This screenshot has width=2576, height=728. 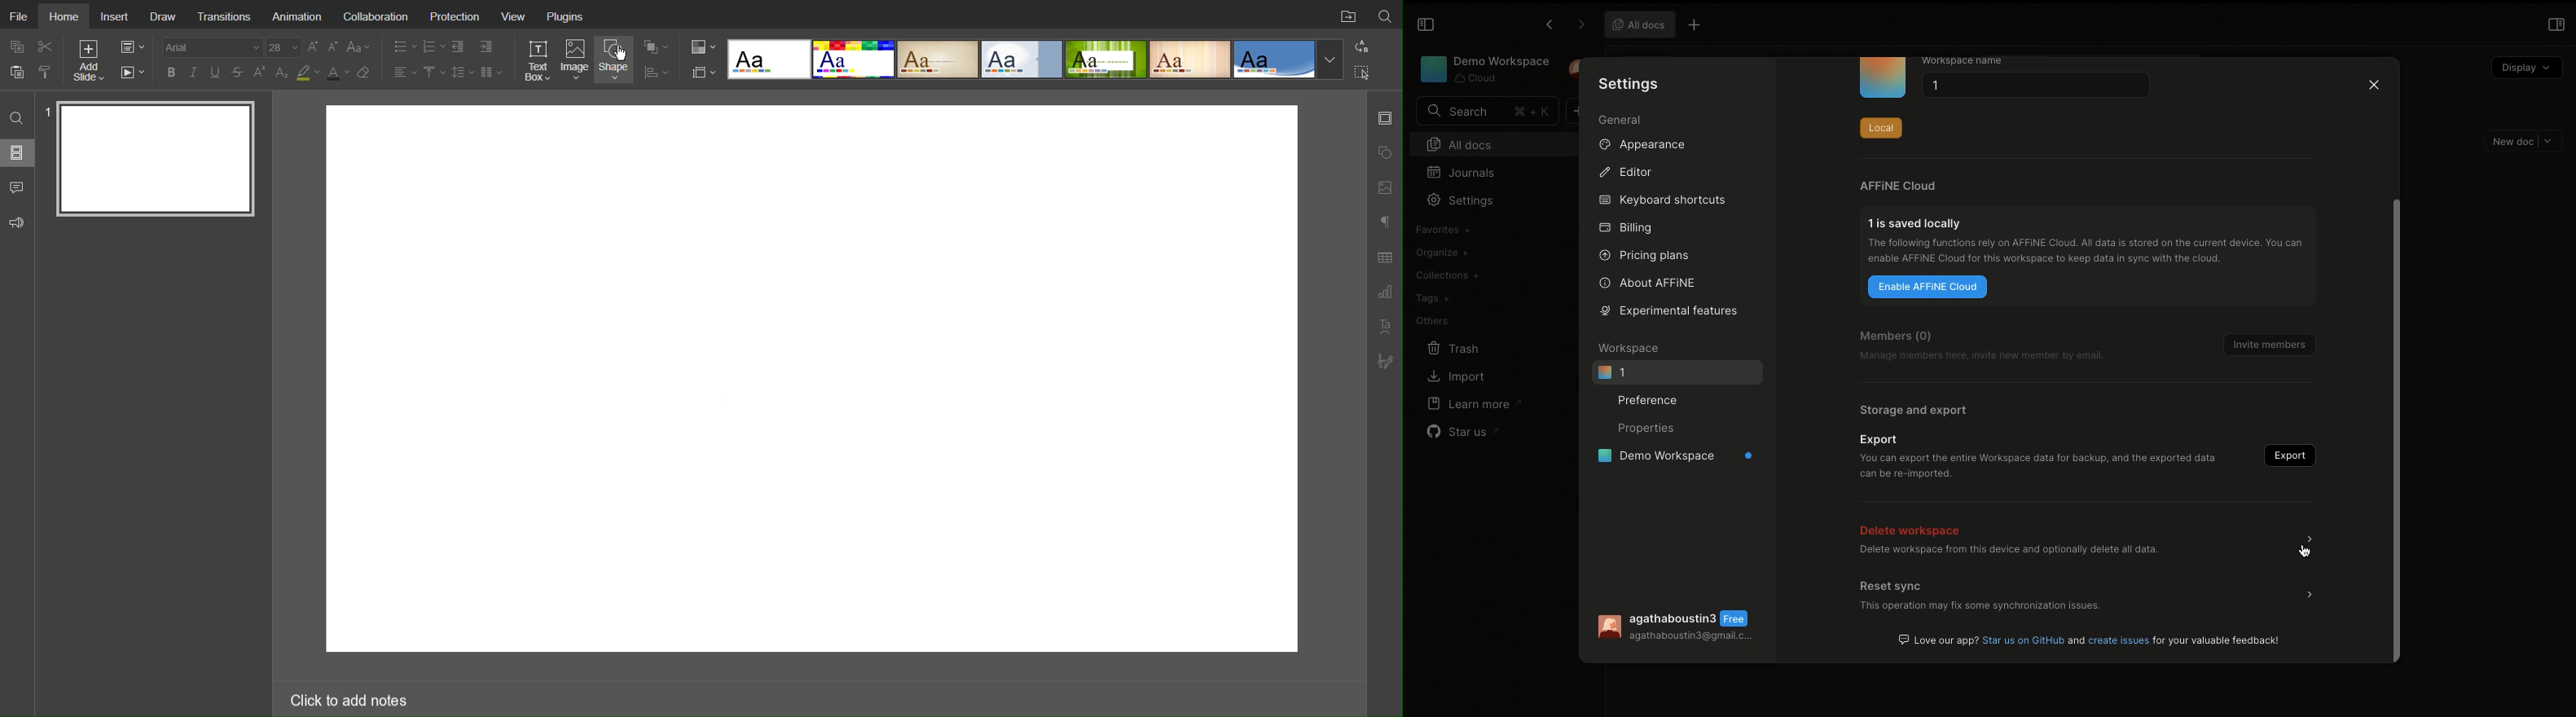 What do you see at coordinates (116, 15) in the screenshot?
I see `Insert` at bounding box center [116, 15].